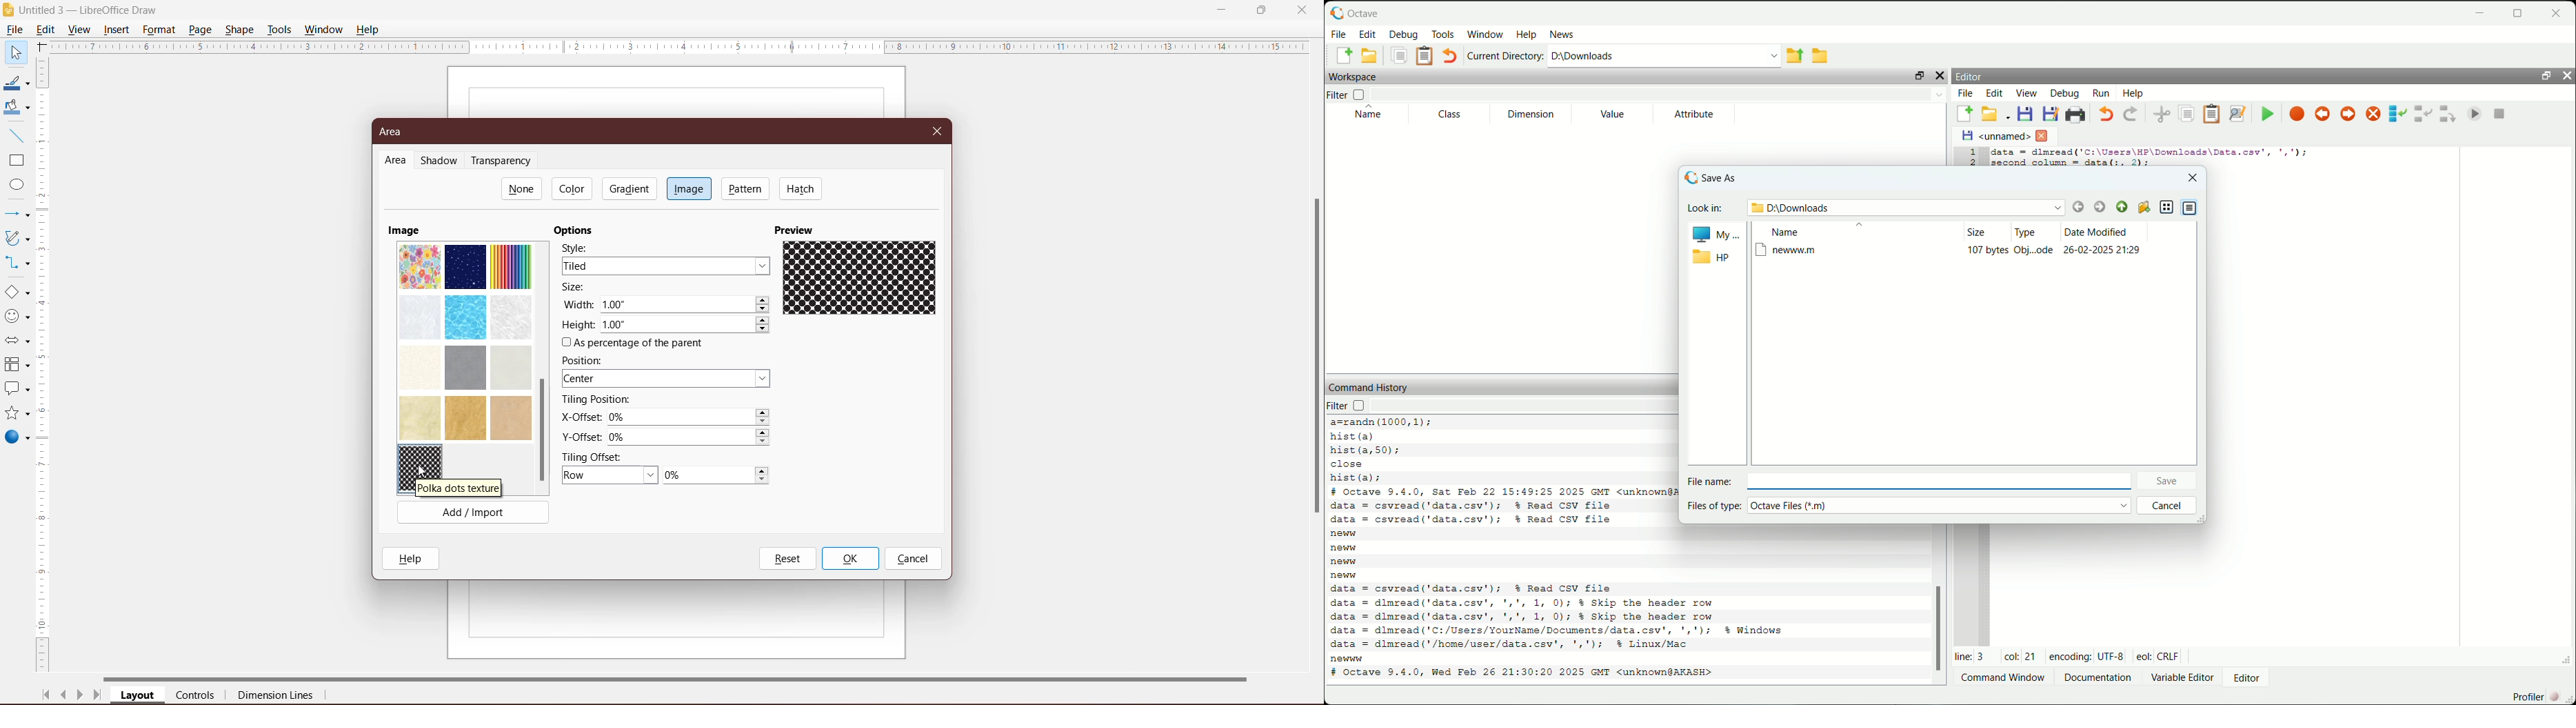  I want to click on open an existing file in editor, so click(1372, 55).